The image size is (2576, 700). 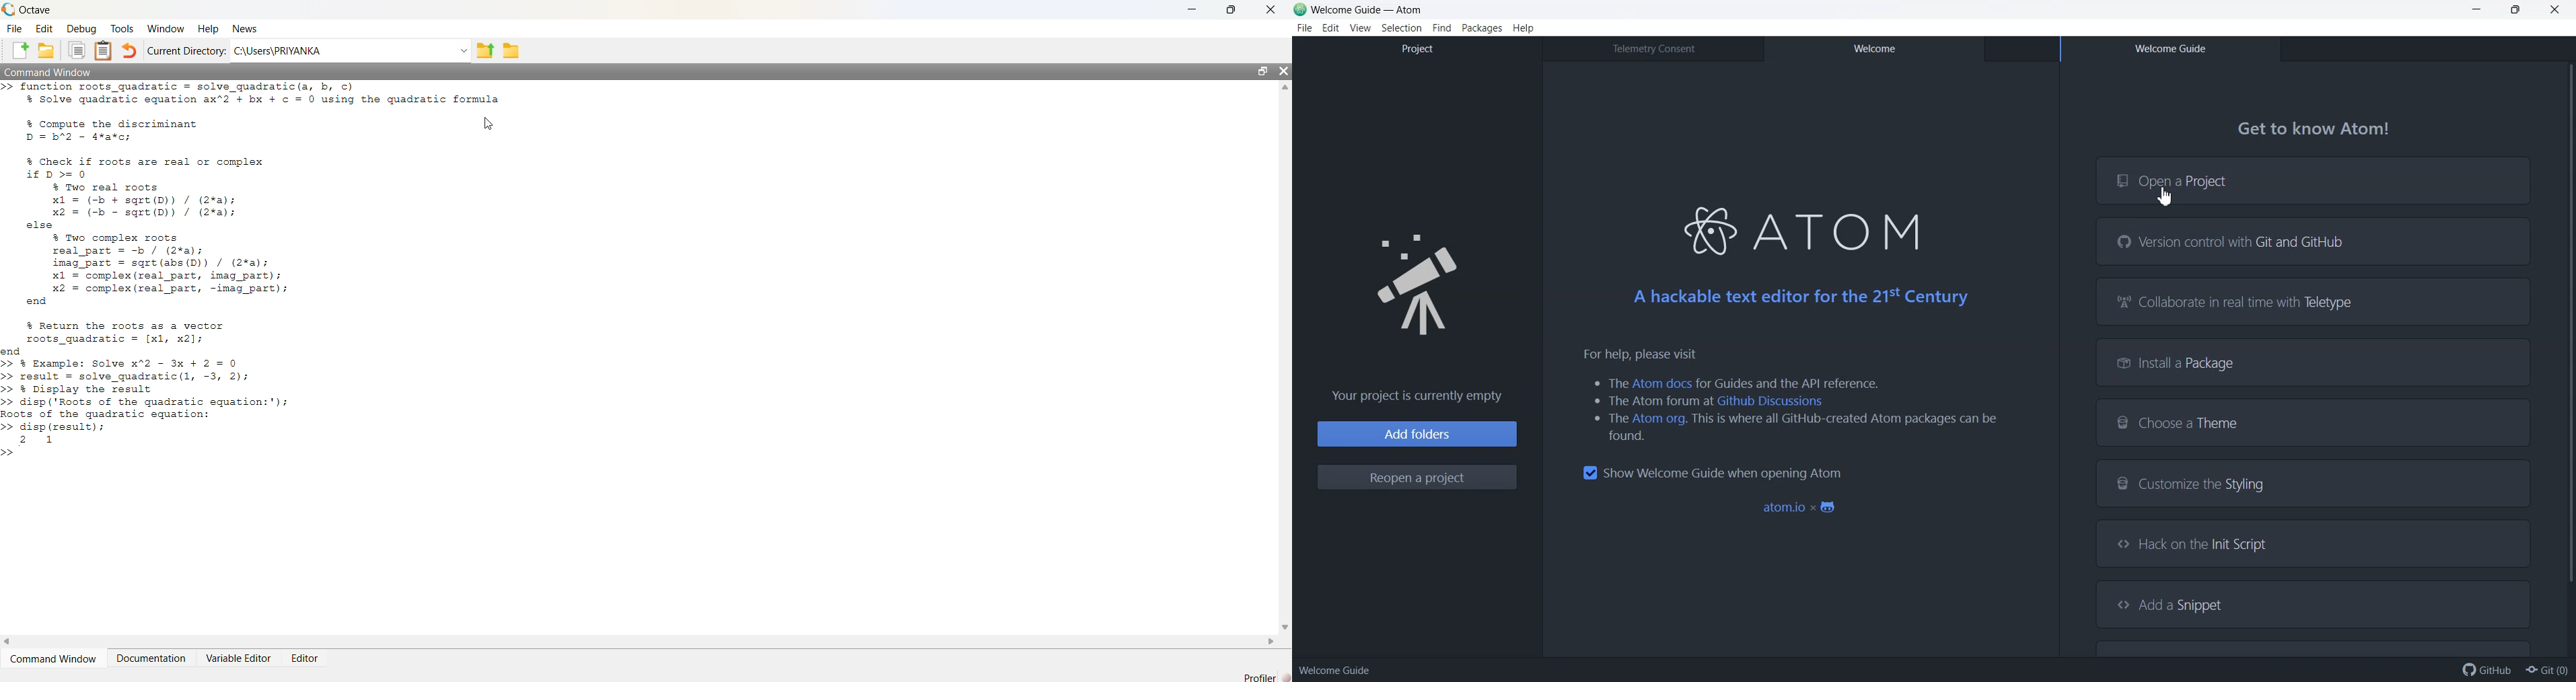 What do you see at coordinates (1335, 670) in the screenshot?
I see `Welcome guide` at bounding box center [1335, 670].